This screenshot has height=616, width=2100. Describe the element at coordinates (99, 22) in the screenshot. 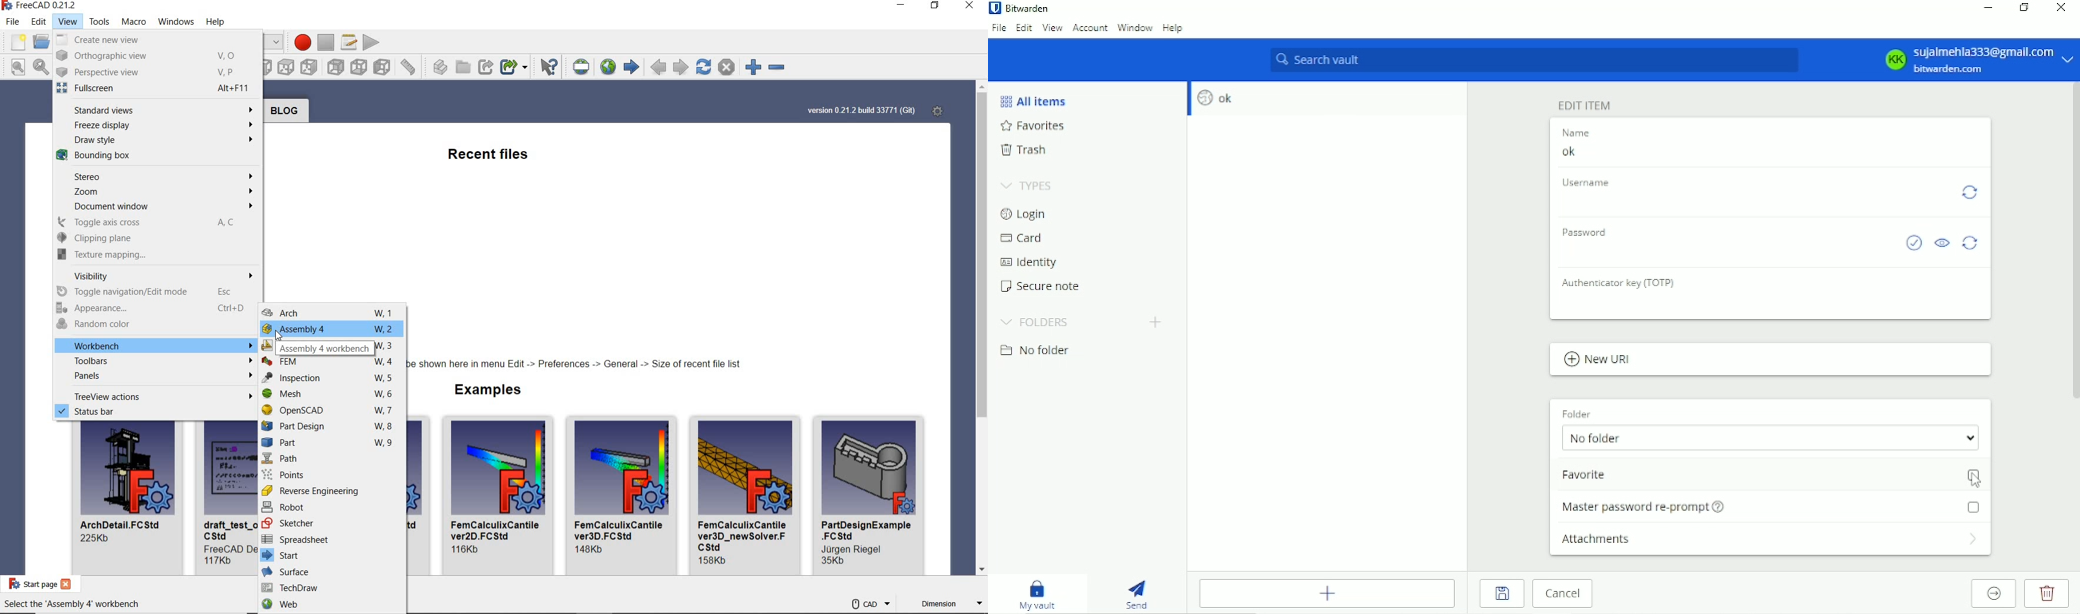

I see `tools` at that location.